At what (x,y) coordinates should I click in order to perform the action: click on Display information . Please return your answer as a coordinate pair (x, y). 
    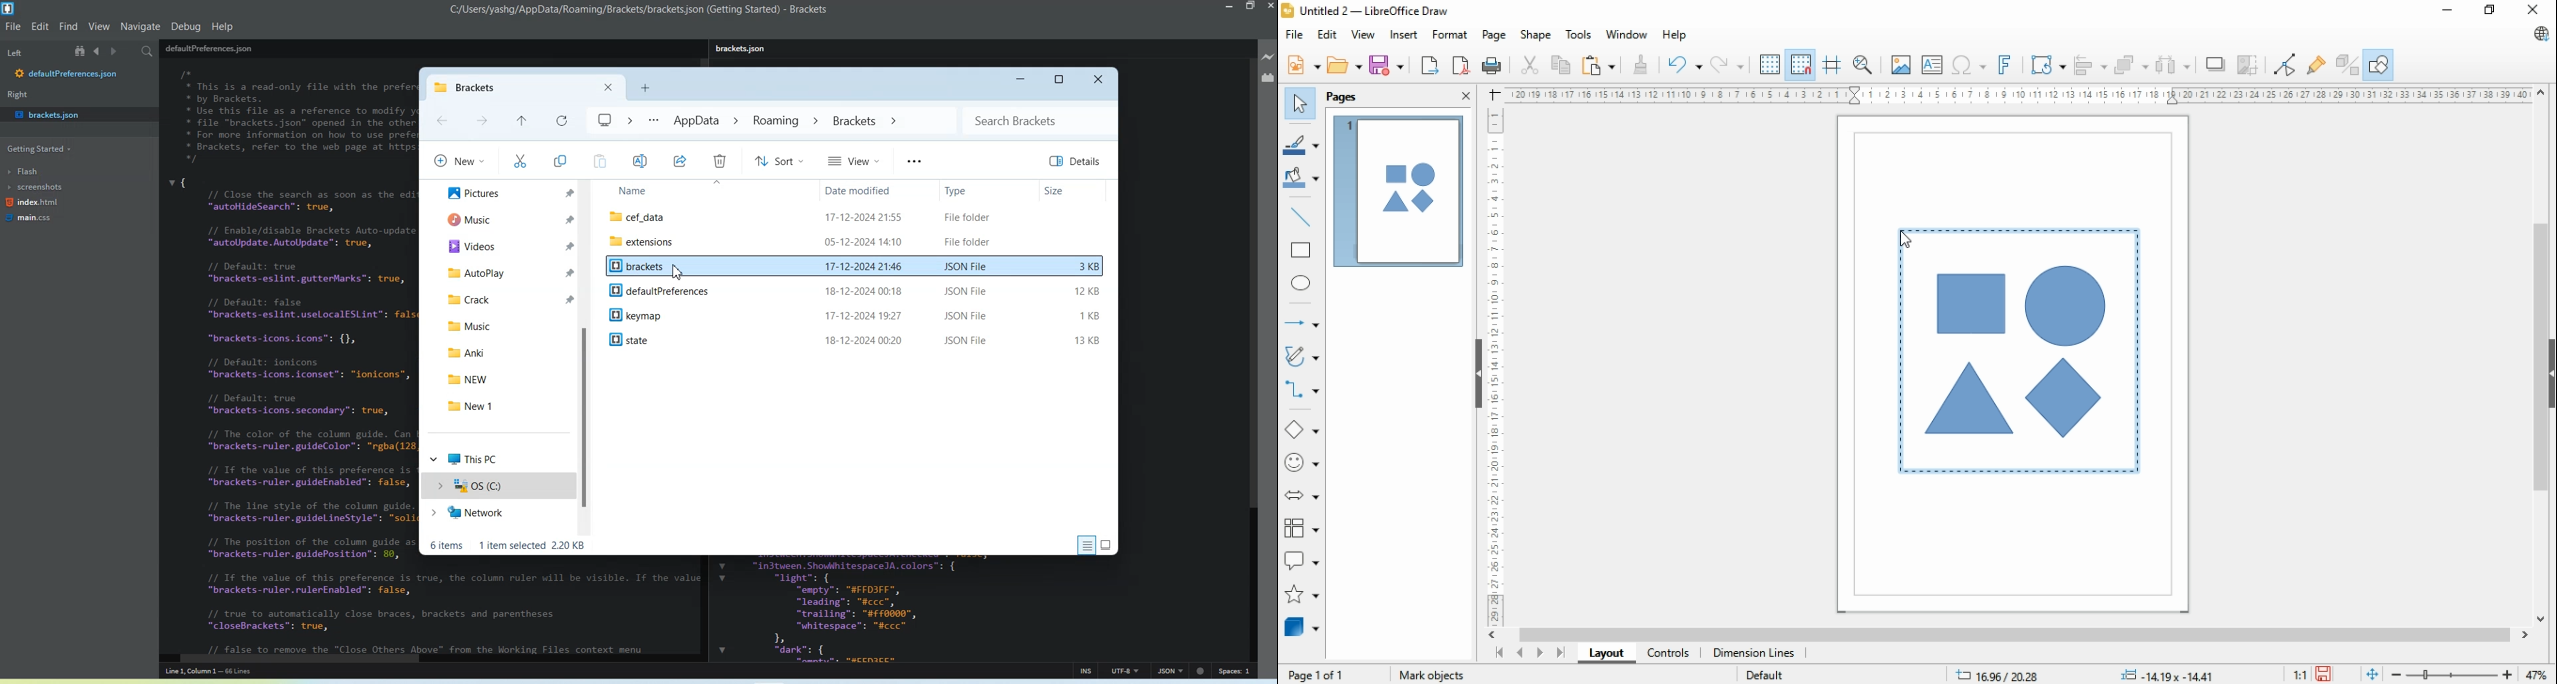
    Looking at the image, I should click on (1087, 545).